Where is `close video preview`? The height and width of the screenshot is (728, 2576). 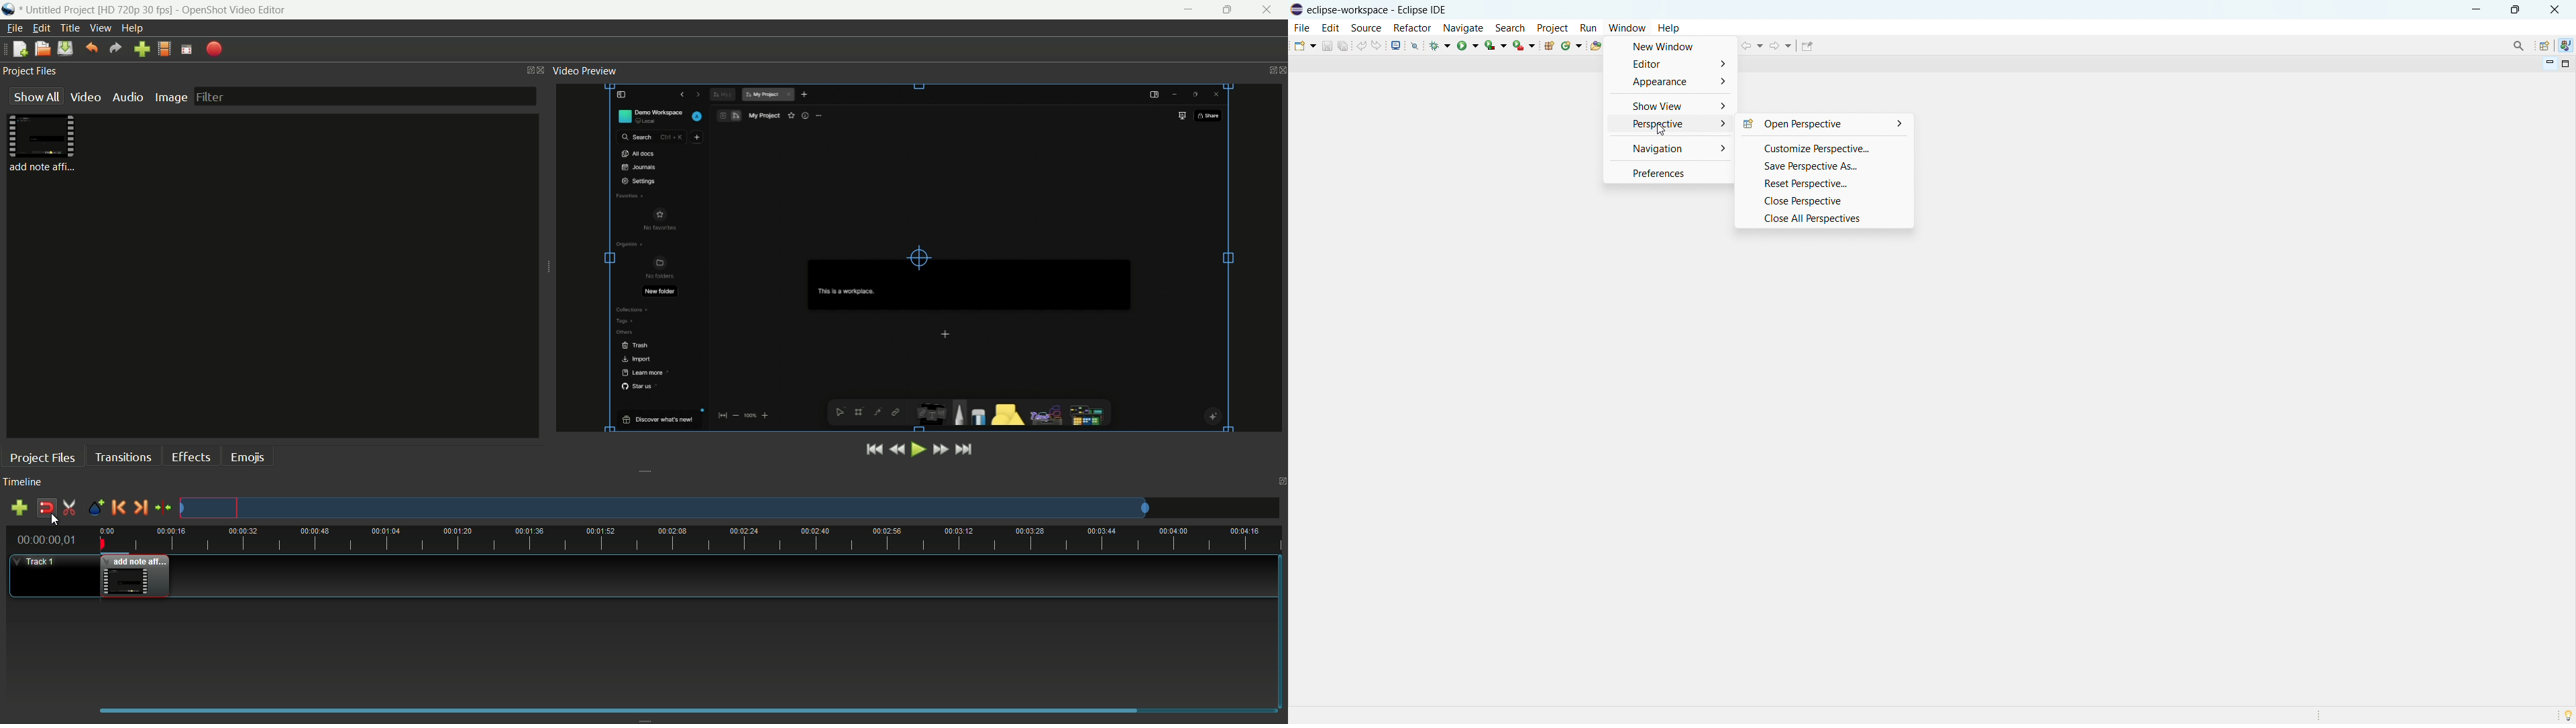
close video preview is located at coordinates (1280, 70).